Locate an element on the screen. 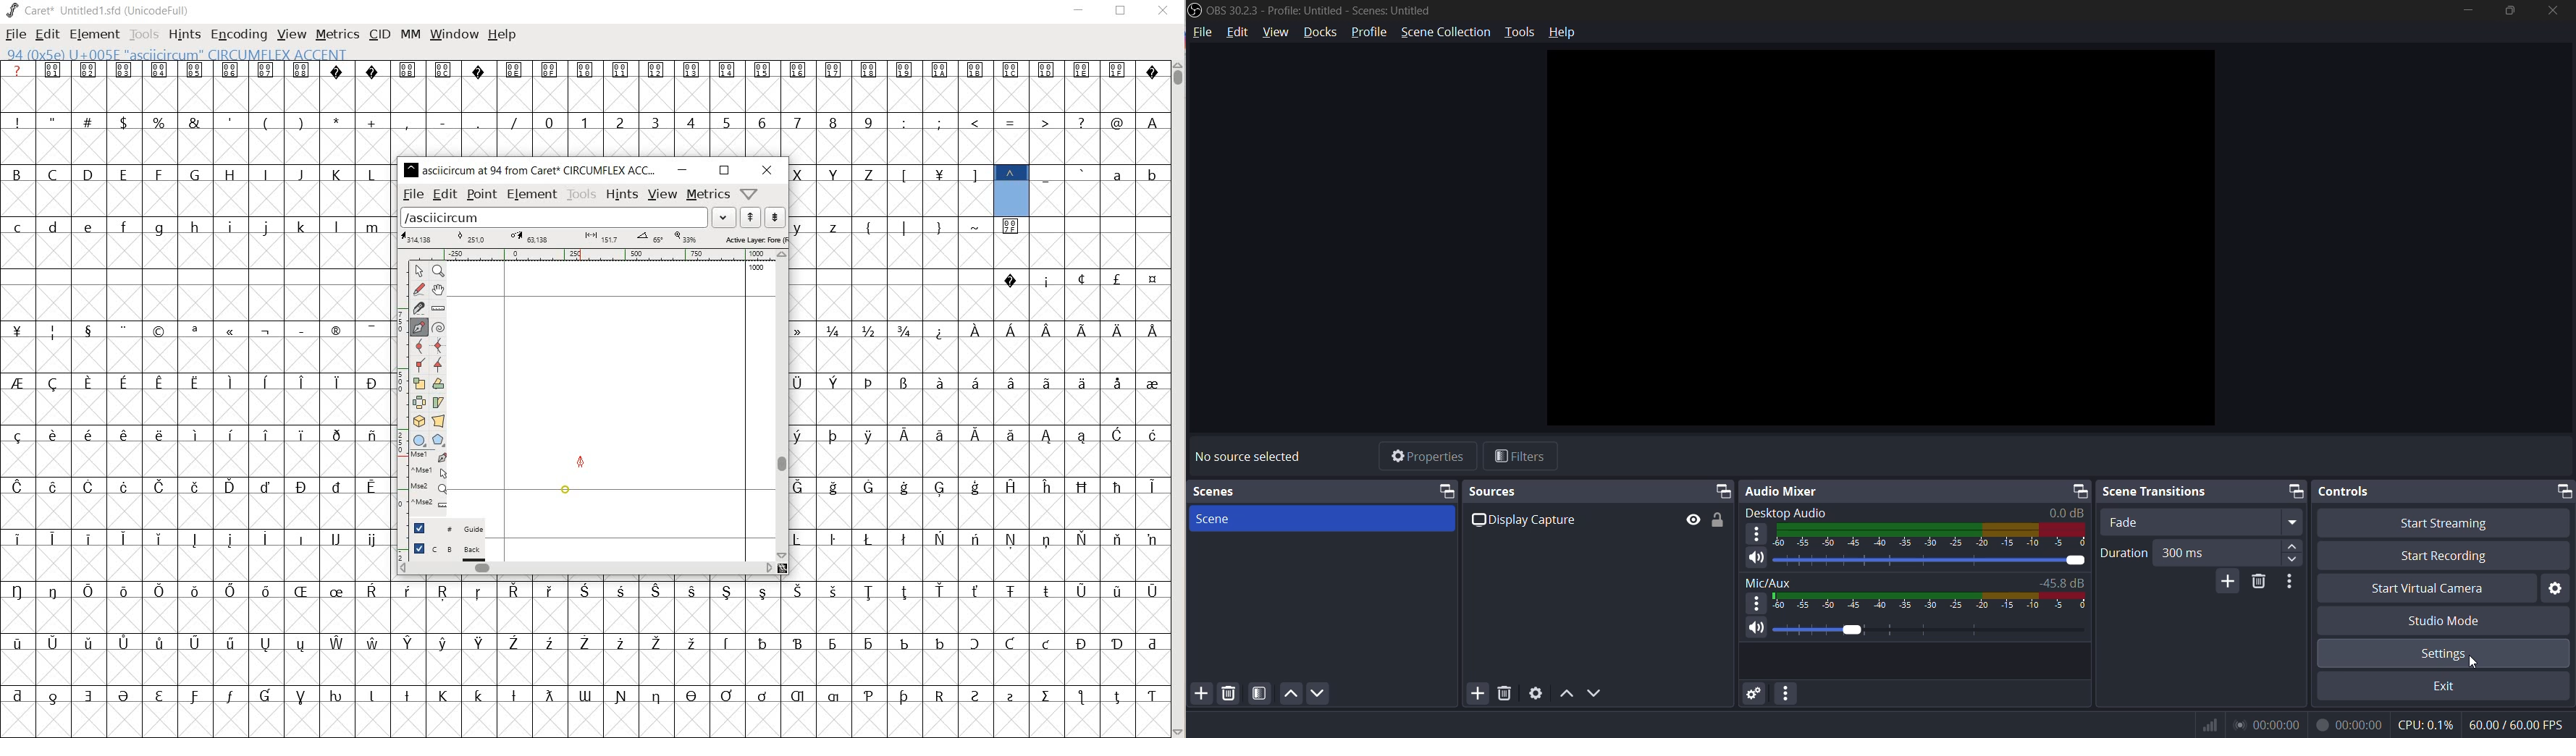  display capture is located at coordinates (1527, 522).